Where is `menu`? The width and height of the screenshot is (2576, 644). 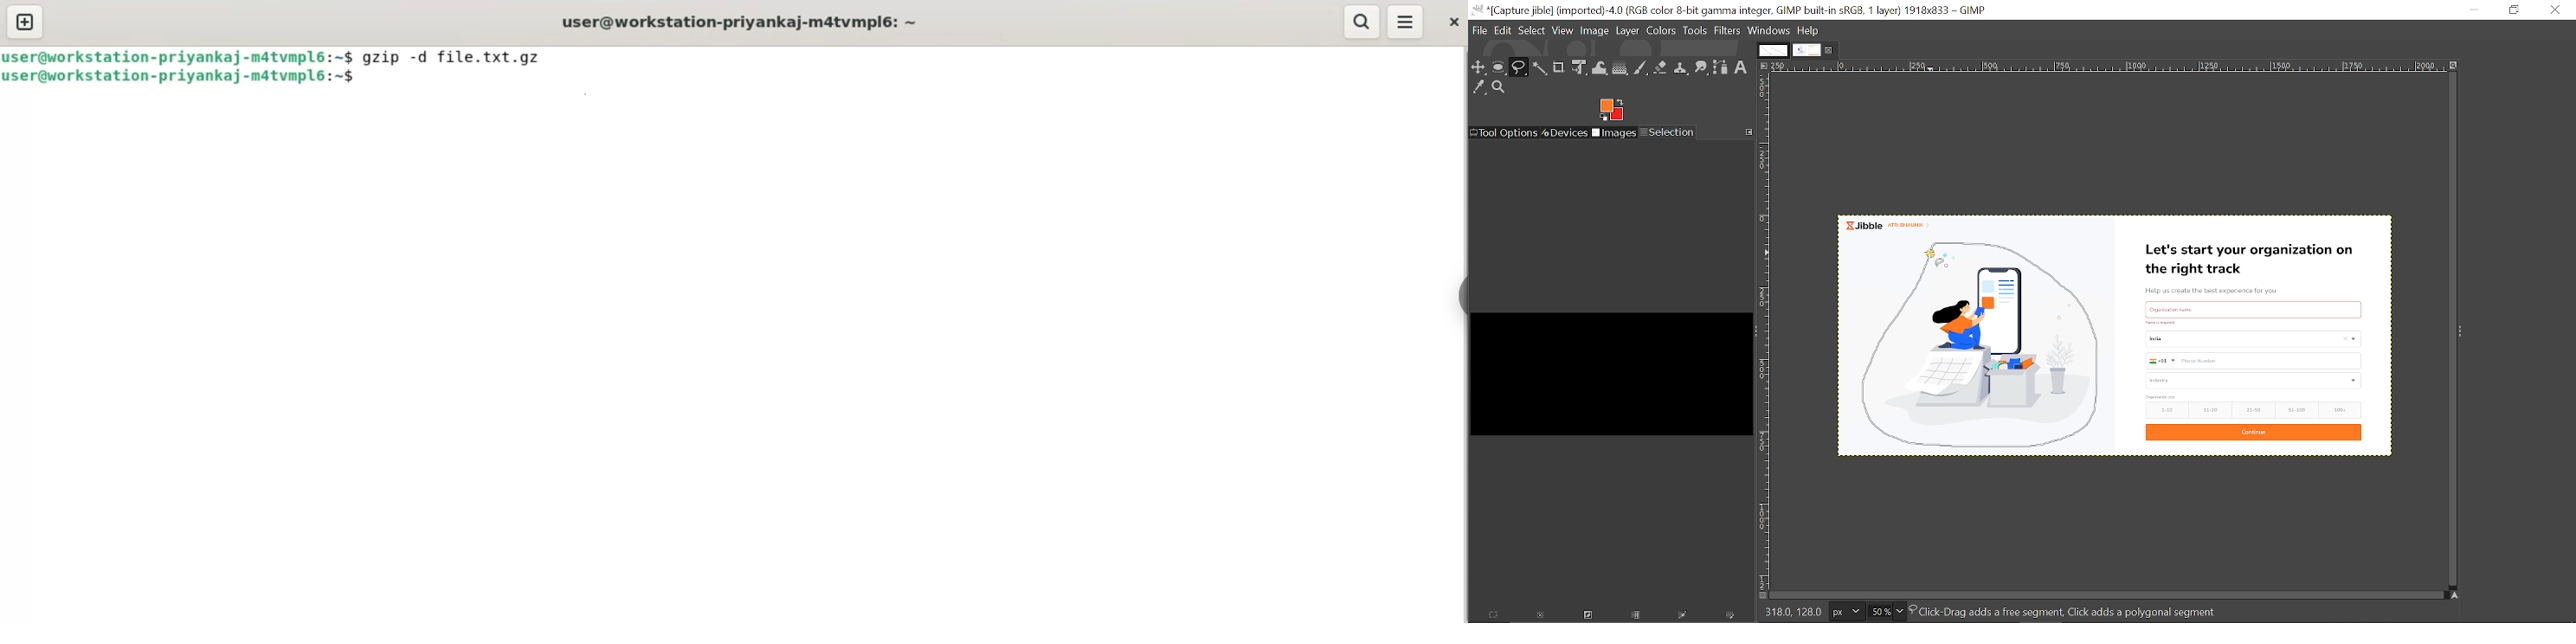 menu is located at coordinates (1406, 22).